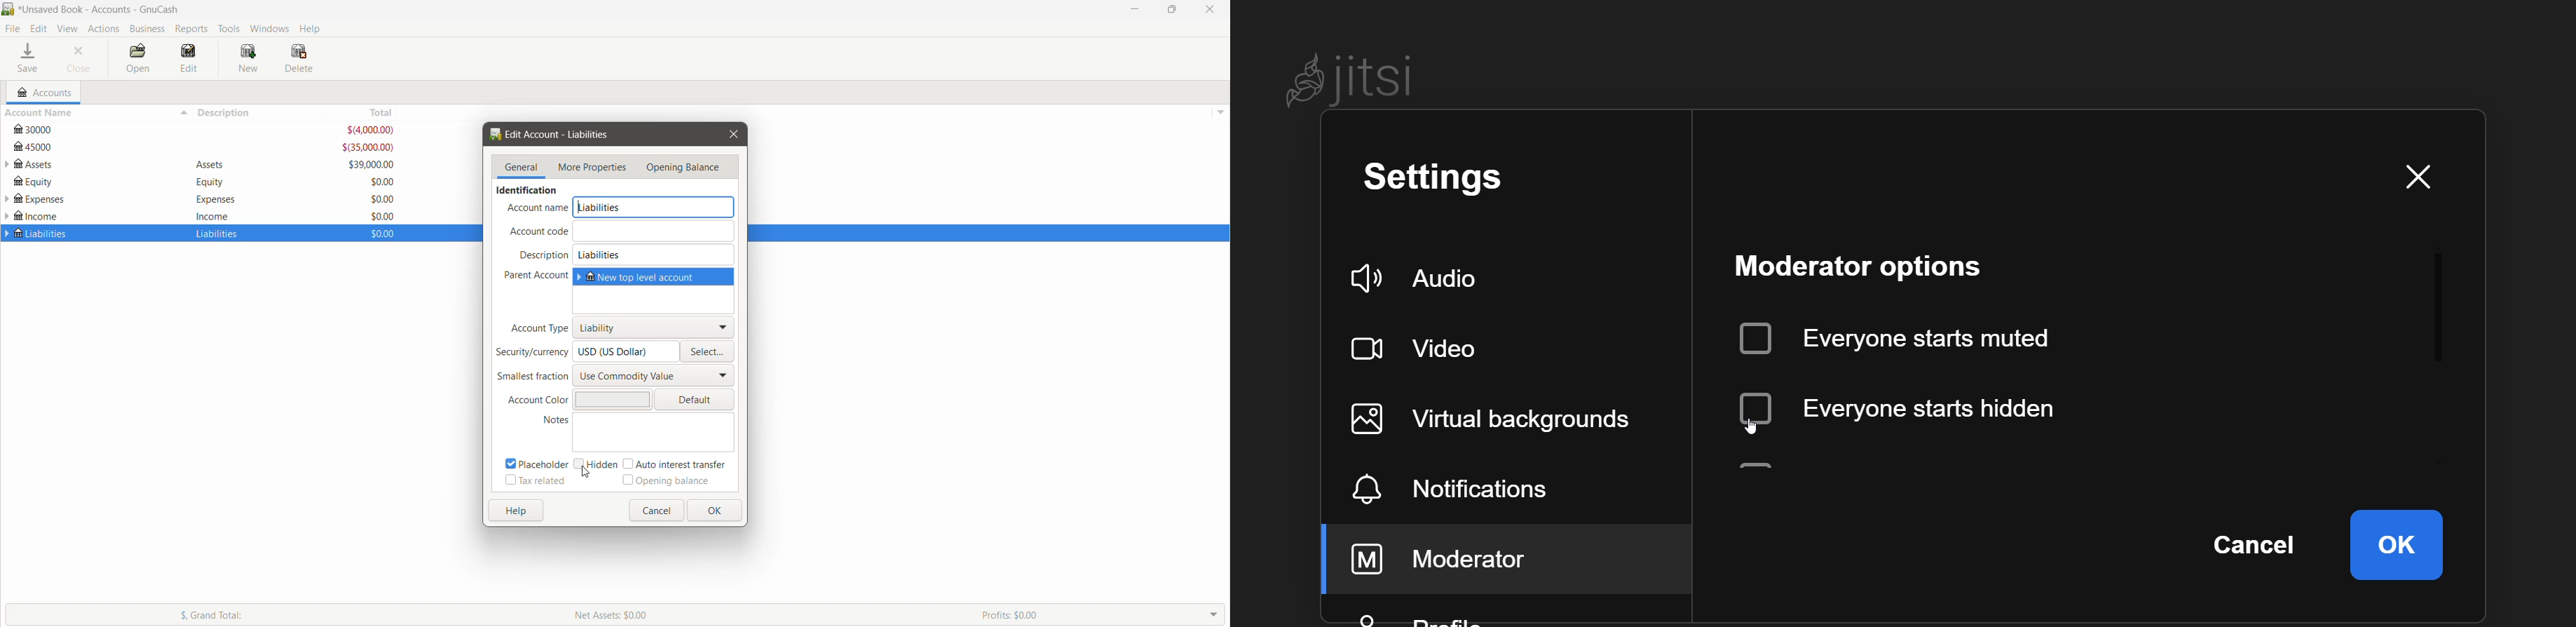 The height and width of the screenshot is (644, 2576). What do you see at coordinates (655, 375) in the screenshot?
I see `Set the required value for smallest fraction` at bounding box center [655, 375].